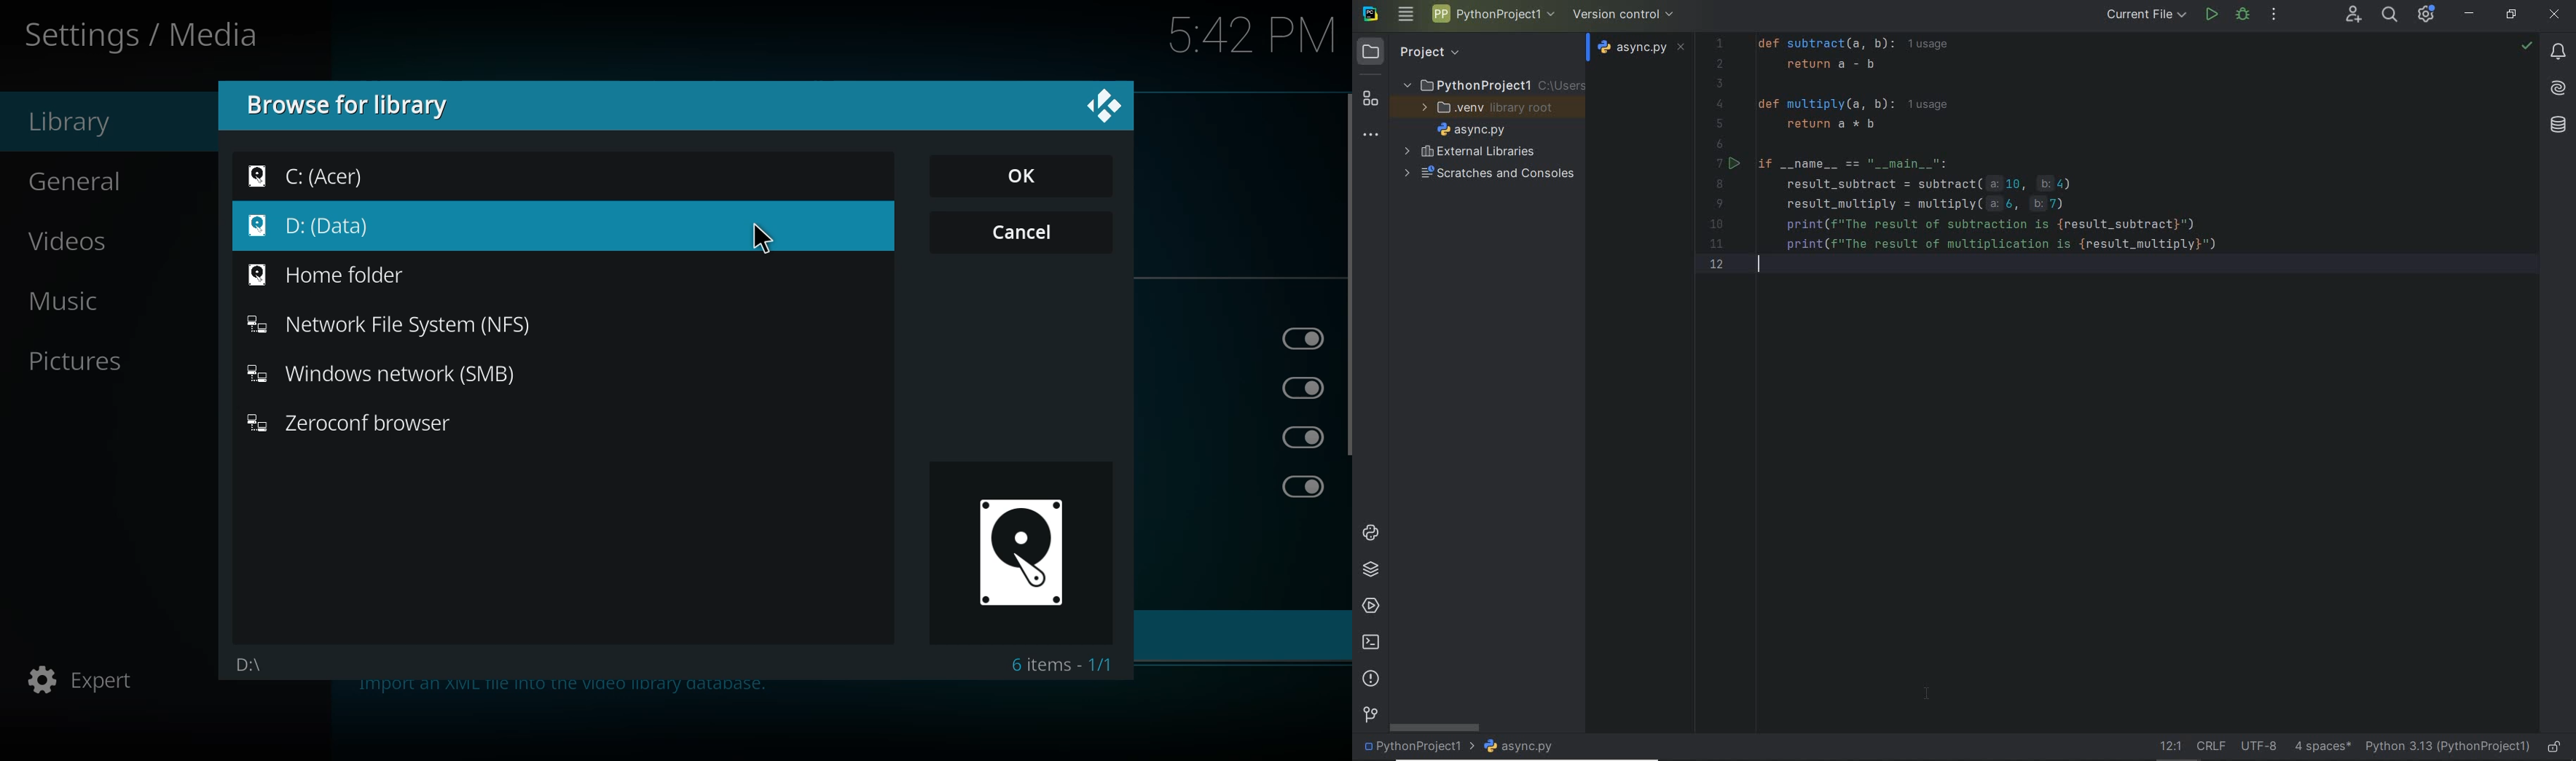 This screenshot has height=784, width=2576. I want to click on python packages, so click(1373, 571).